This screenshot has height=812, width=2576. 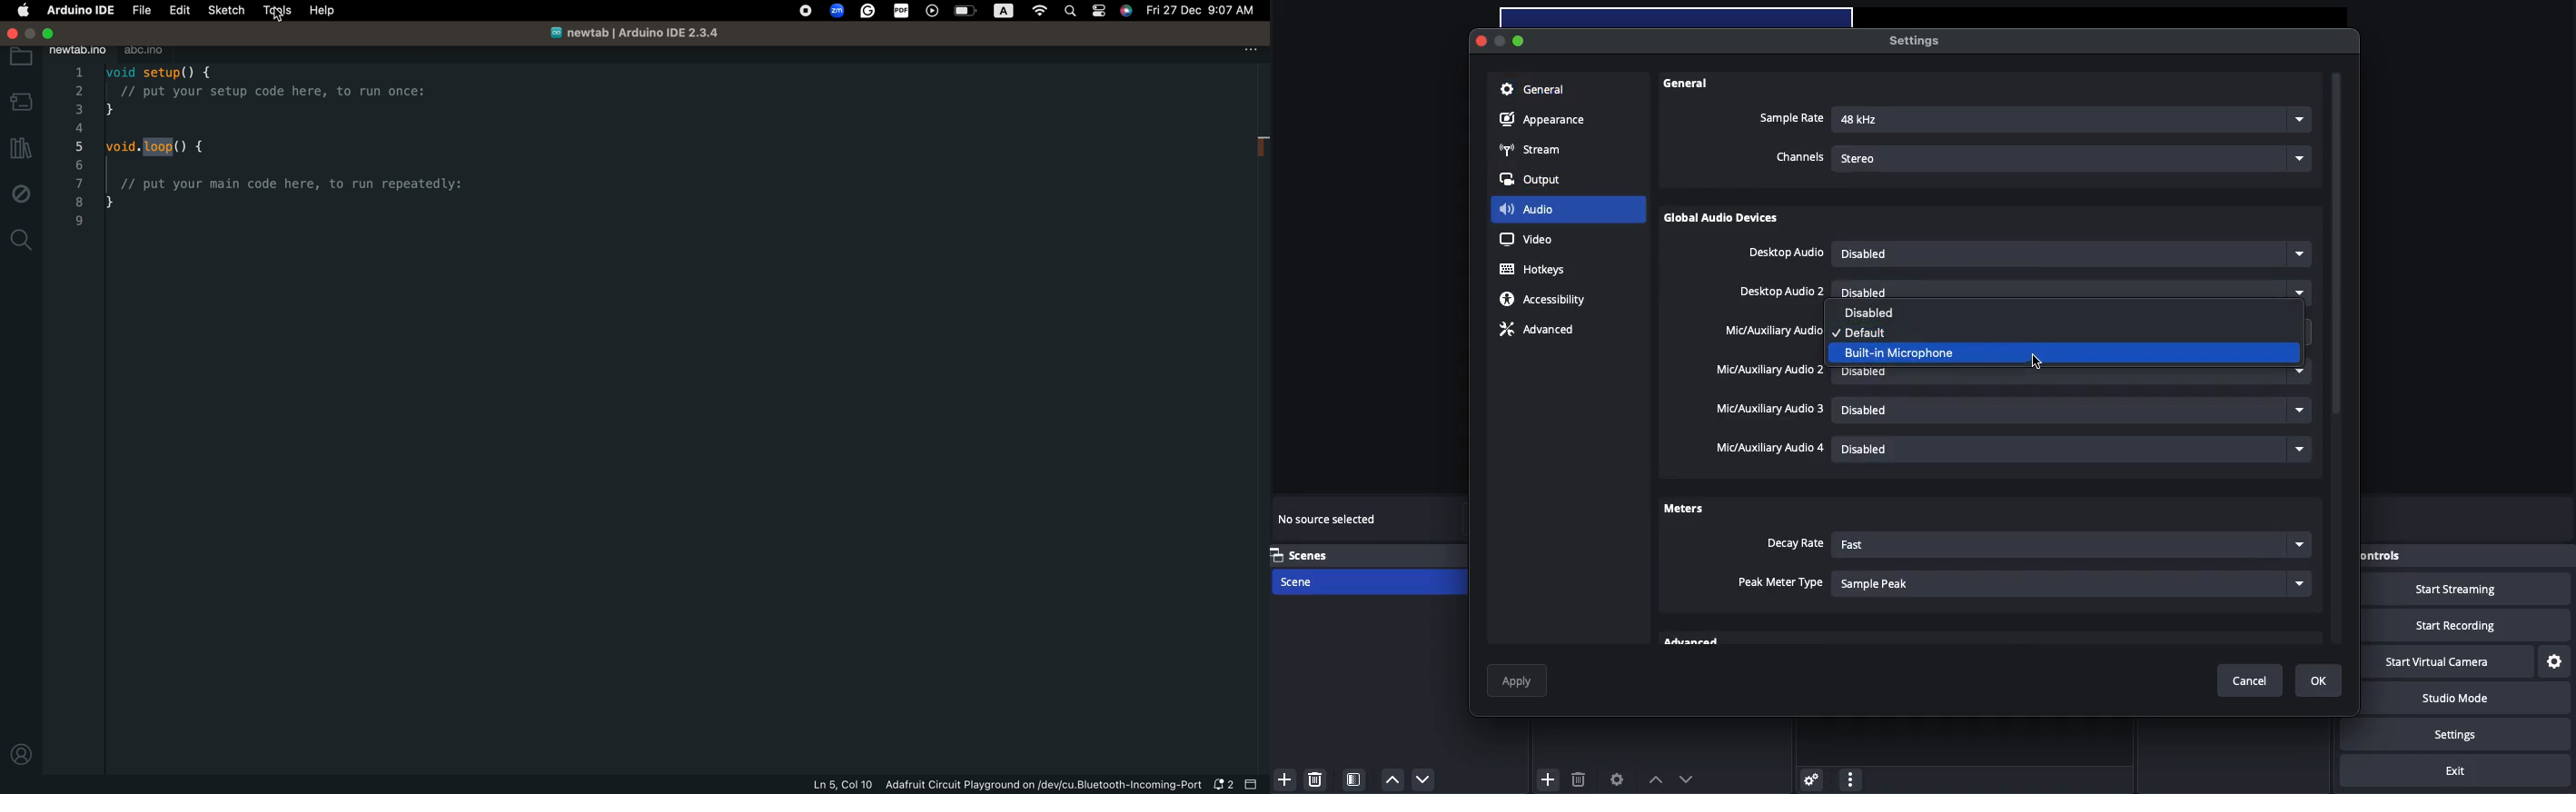 I want to click on Start recording, so click(x=2469, y=625).